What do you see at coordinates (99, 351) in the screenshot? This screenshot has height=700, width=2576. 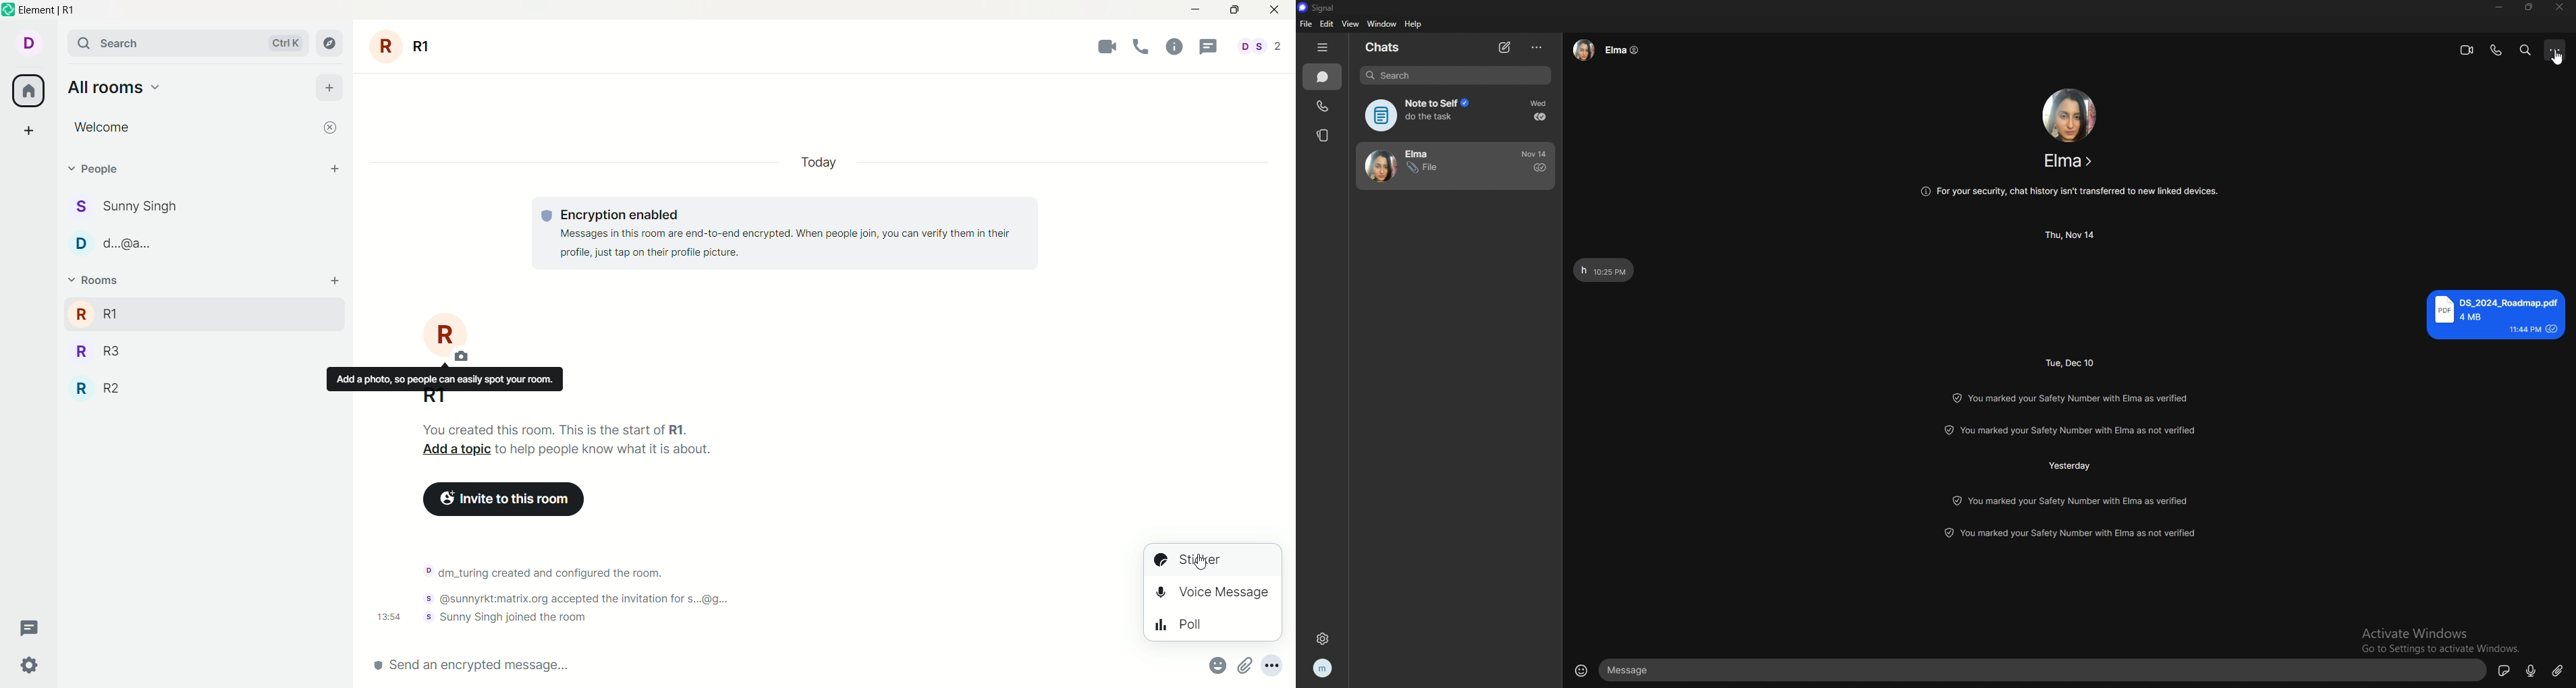 I see `R3 room` at bounding box center [99, 351].